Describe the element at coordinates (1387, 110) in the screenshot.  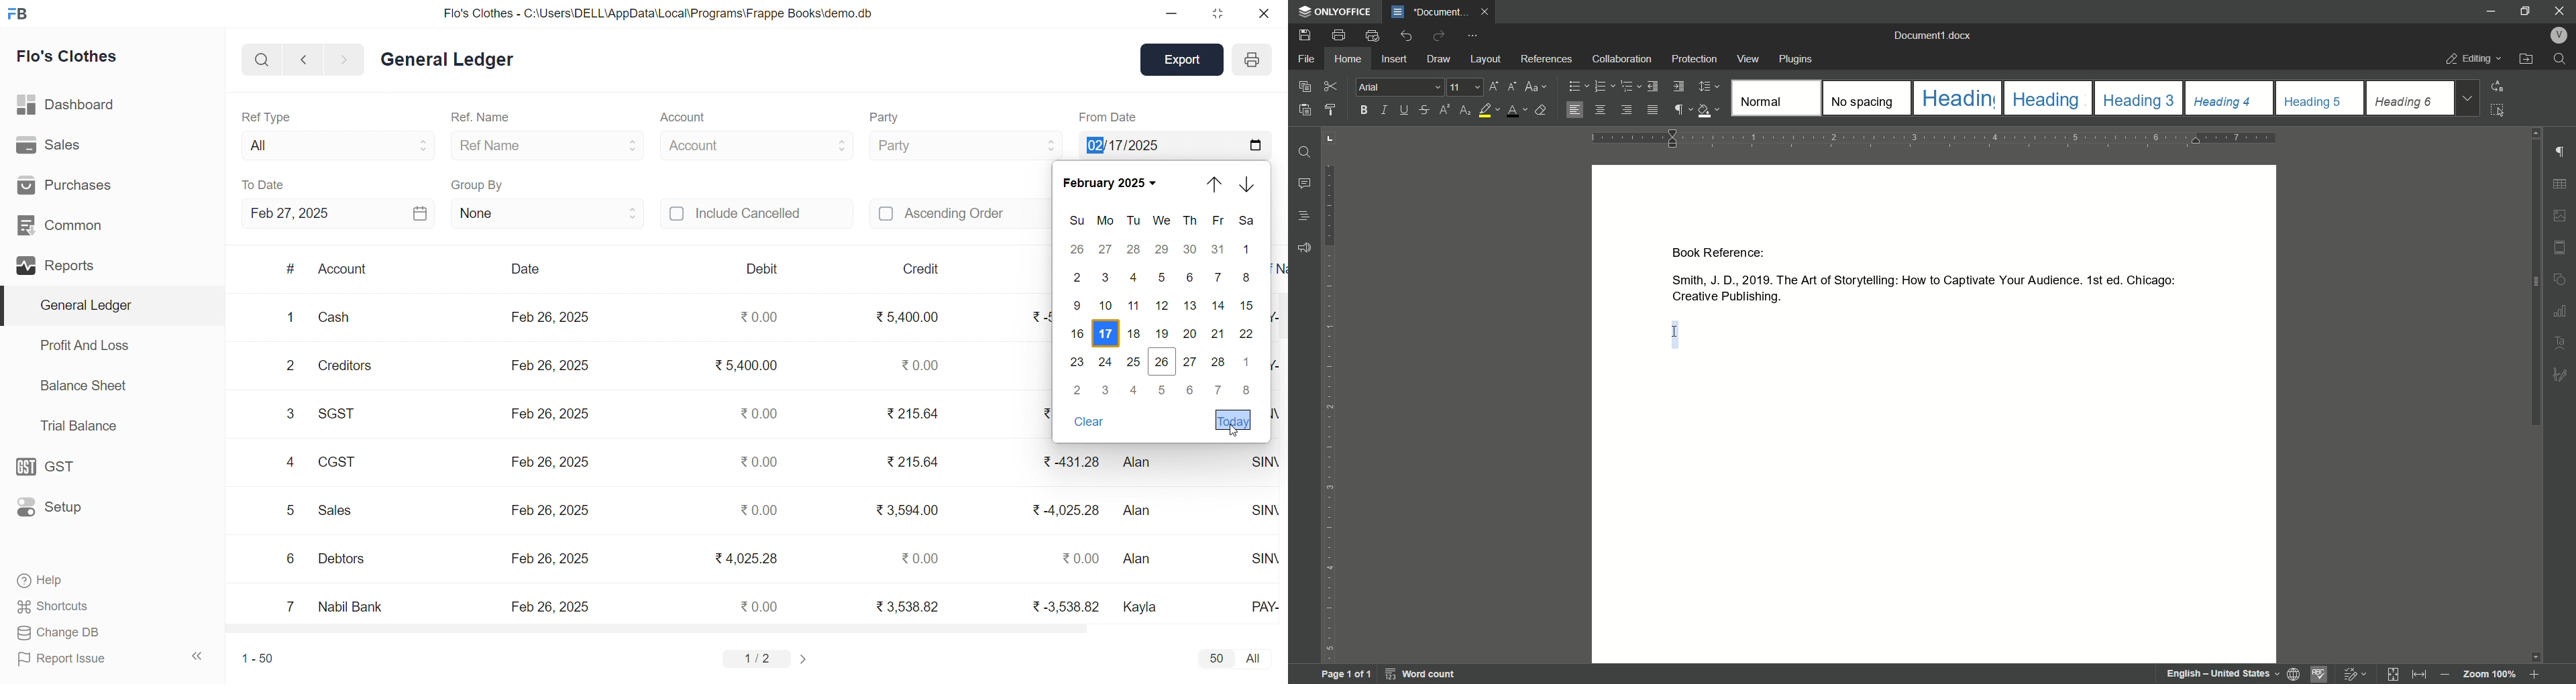
I see `italic` at that location.